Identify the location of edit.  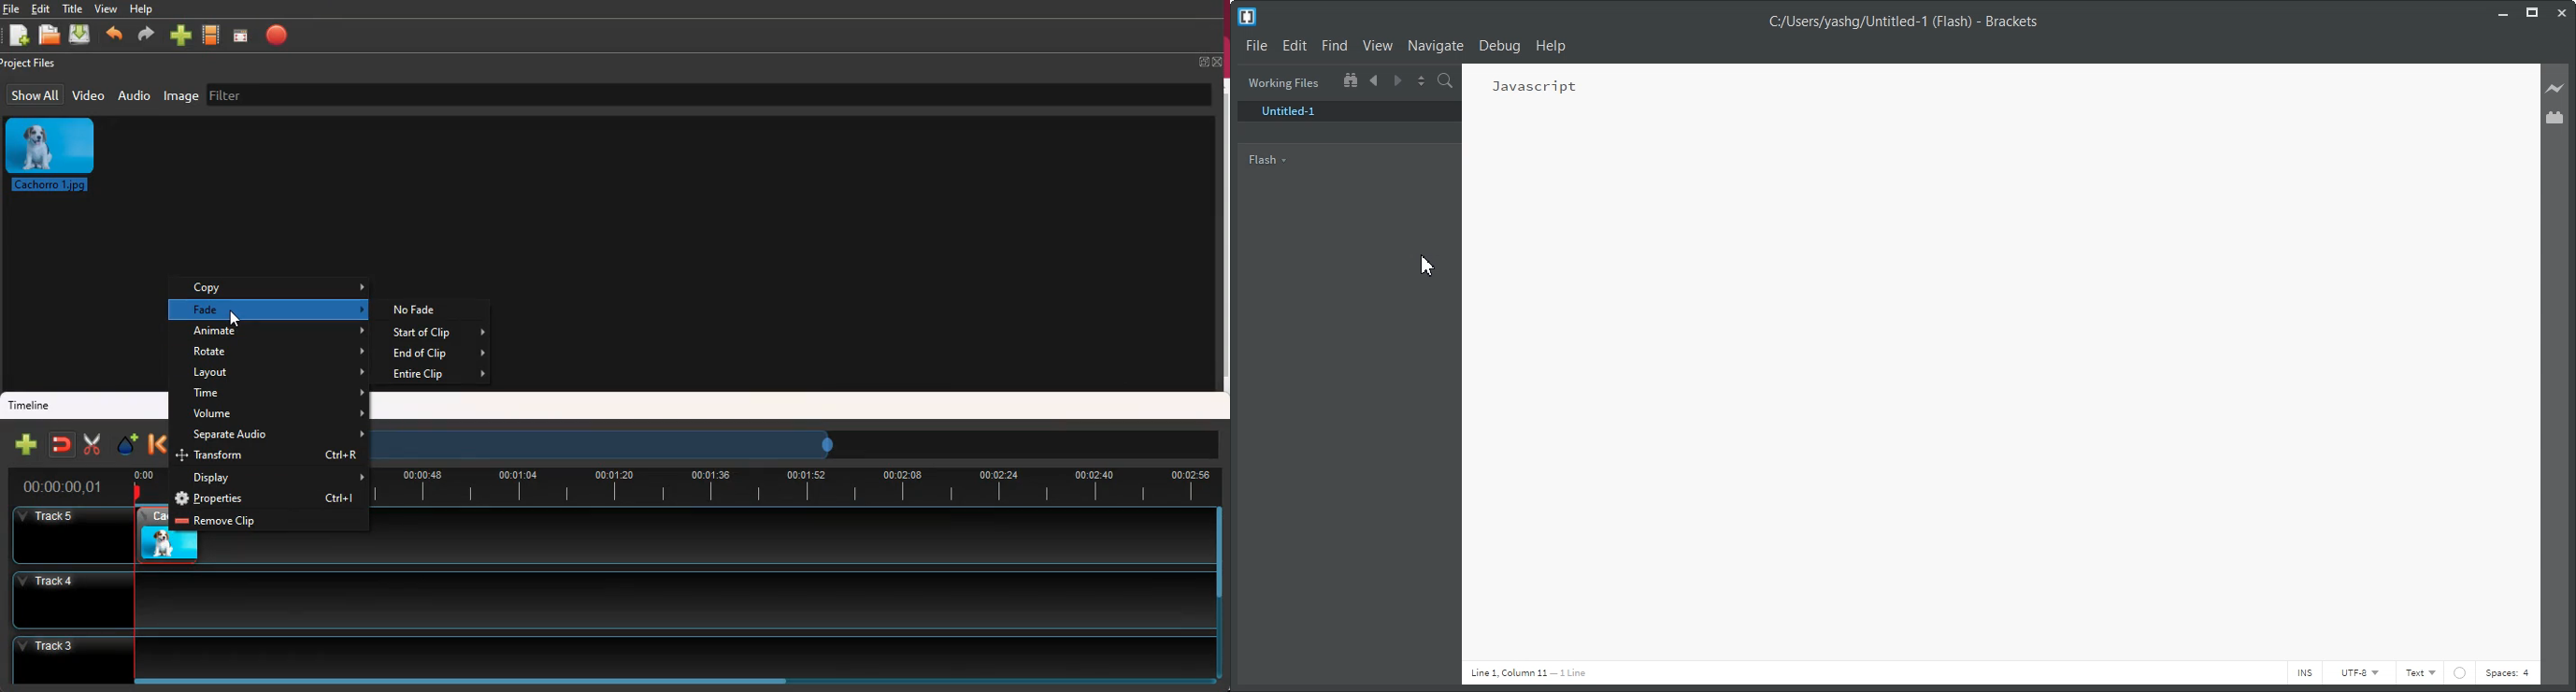
(42, 9).